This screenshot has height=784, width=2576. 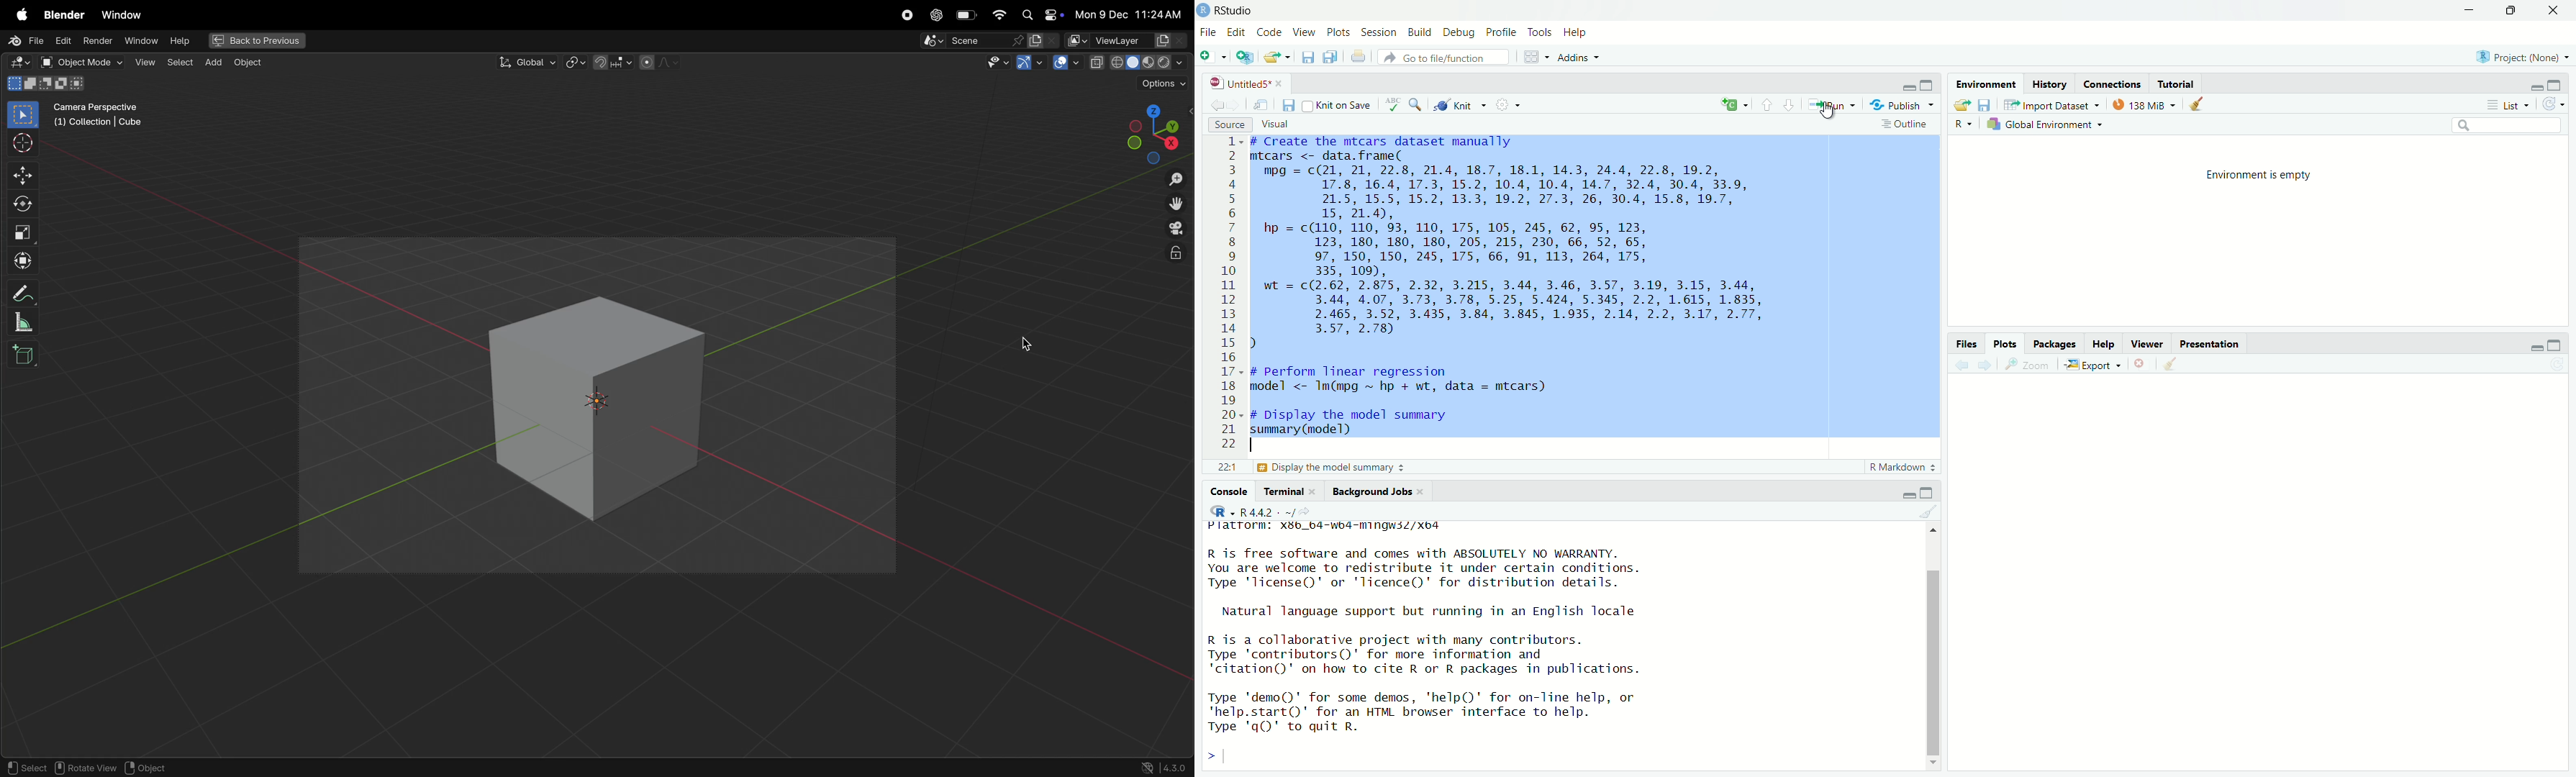 What do you see at coordinates (2005, 345) in the screenshot?
I see `Plots` at bounding box center [2005, 345].